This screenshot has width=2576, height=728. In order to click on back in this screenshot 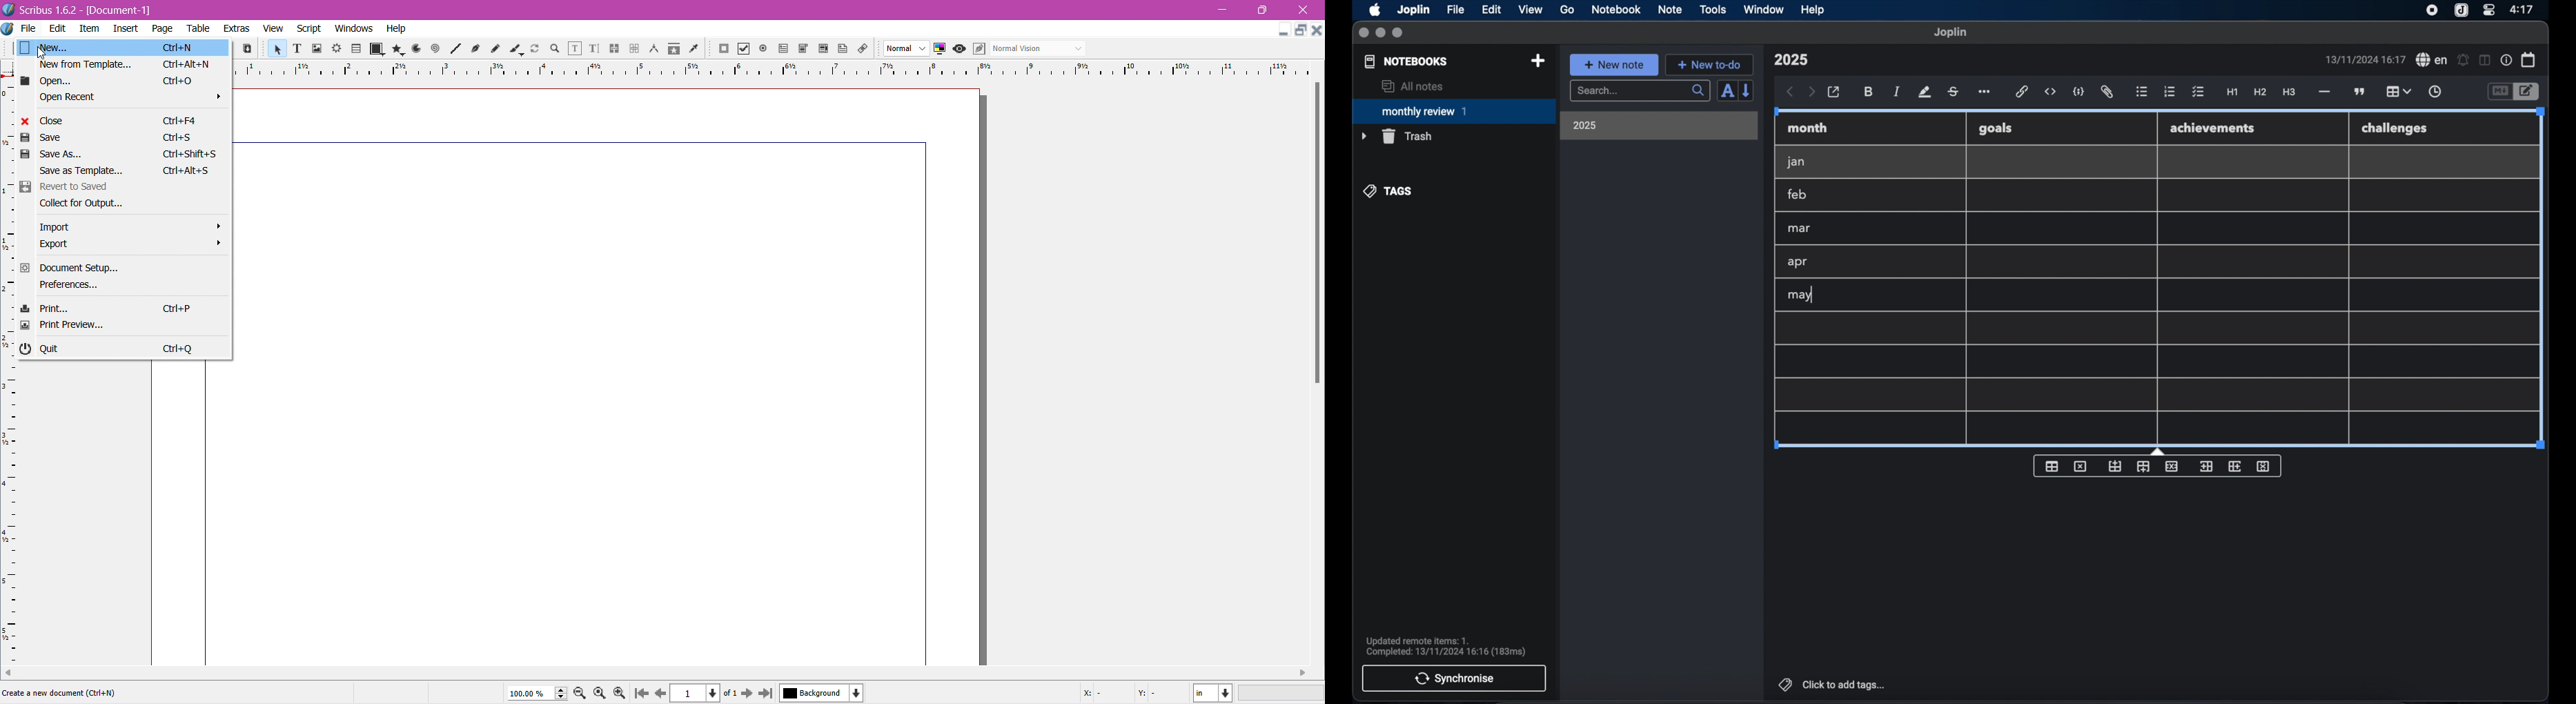, I will do `click(1790, 92)`.